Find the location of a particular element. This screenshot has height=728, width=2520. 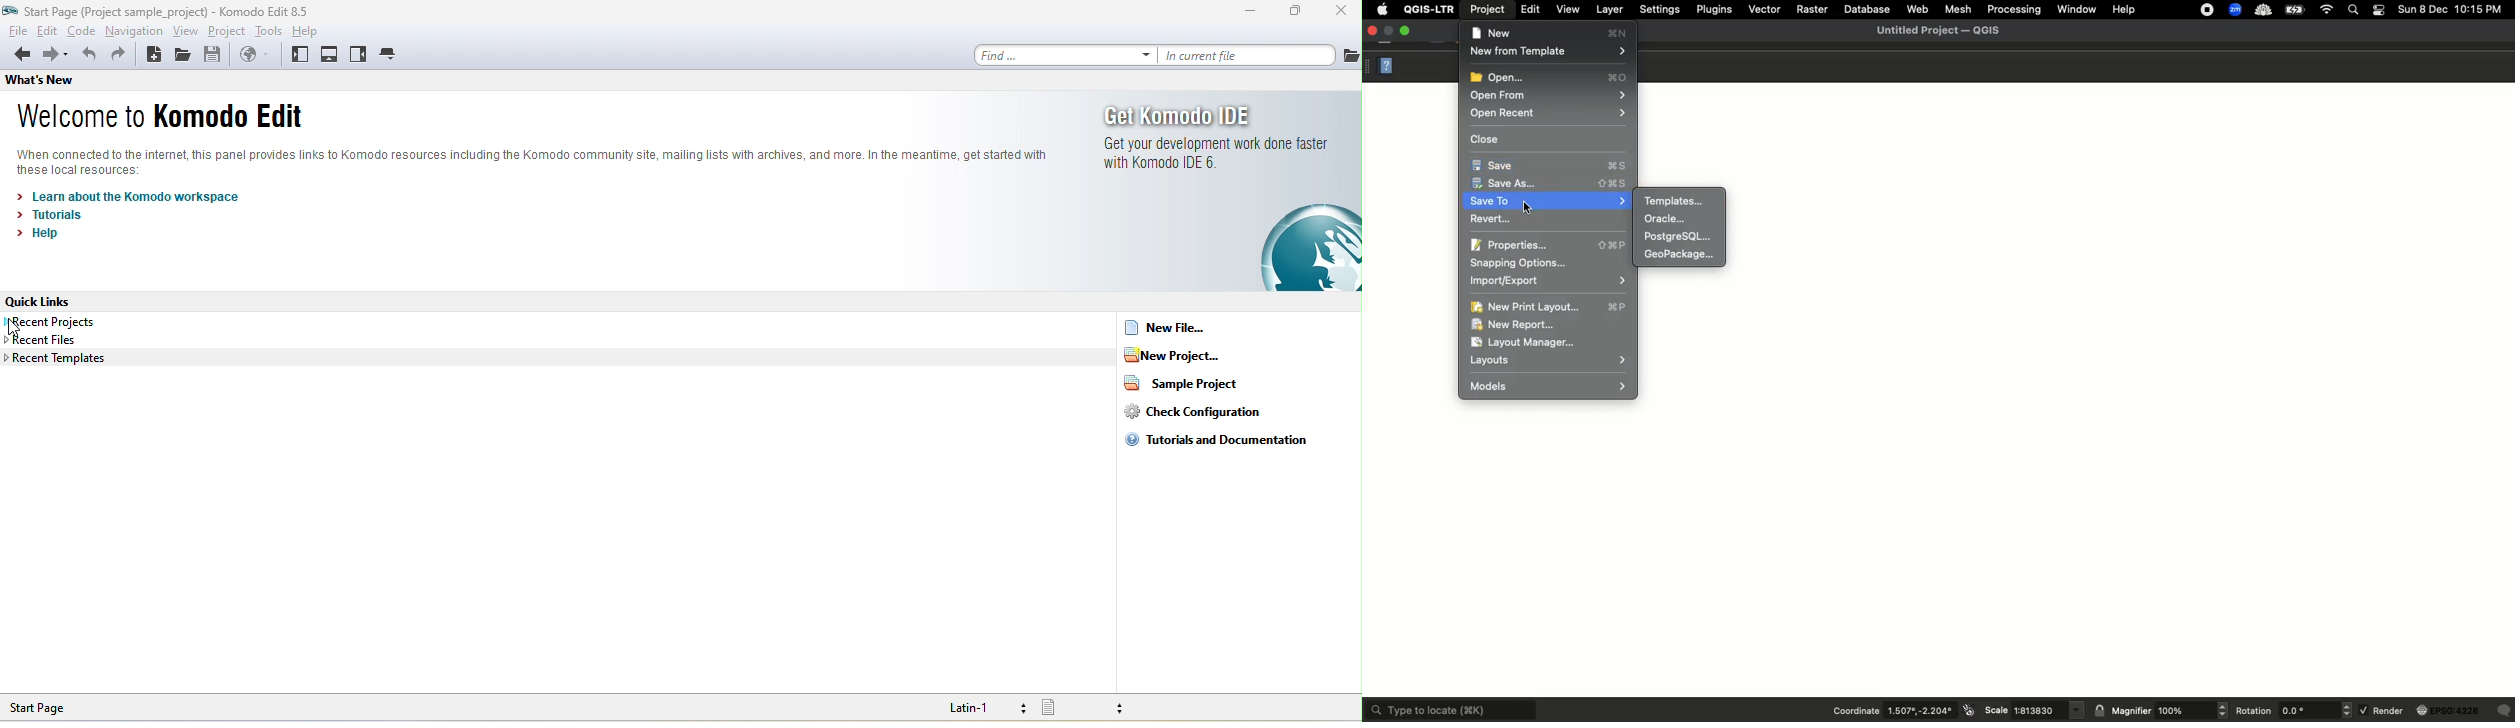

file is located at coordinates (17, 30).